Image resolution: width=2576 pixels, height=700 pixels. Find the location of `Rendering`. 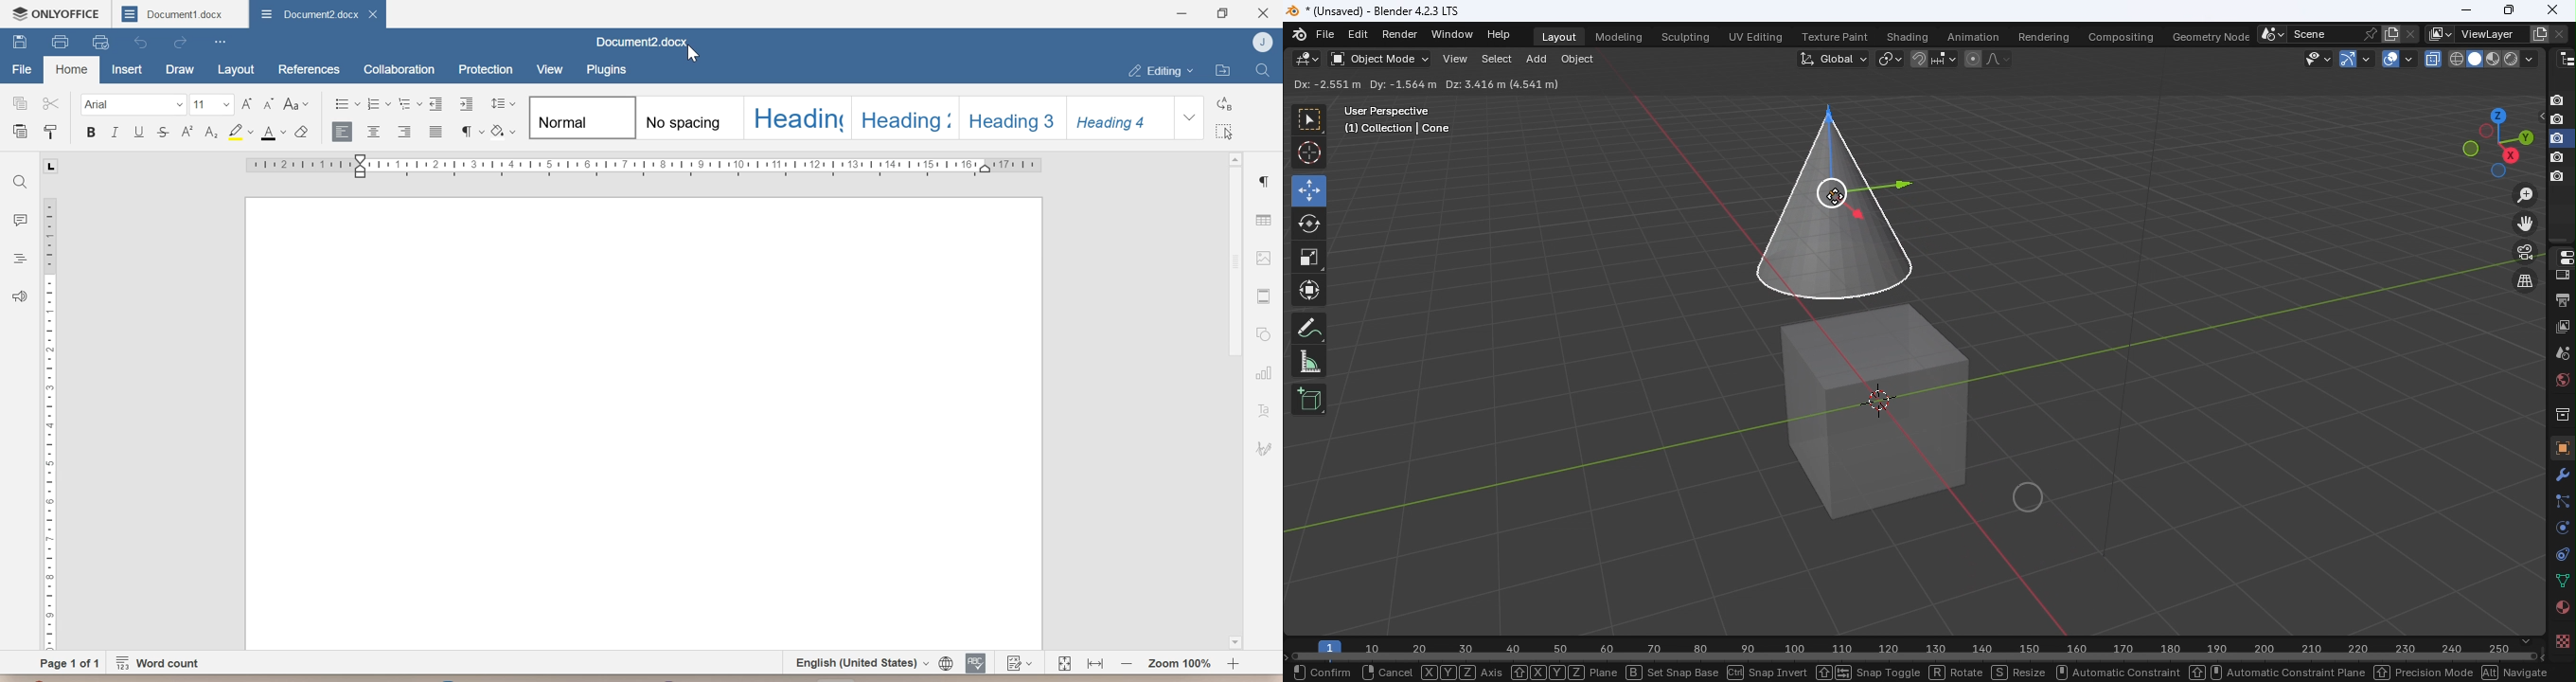

Rendering is located at coordinates (2039, 34).